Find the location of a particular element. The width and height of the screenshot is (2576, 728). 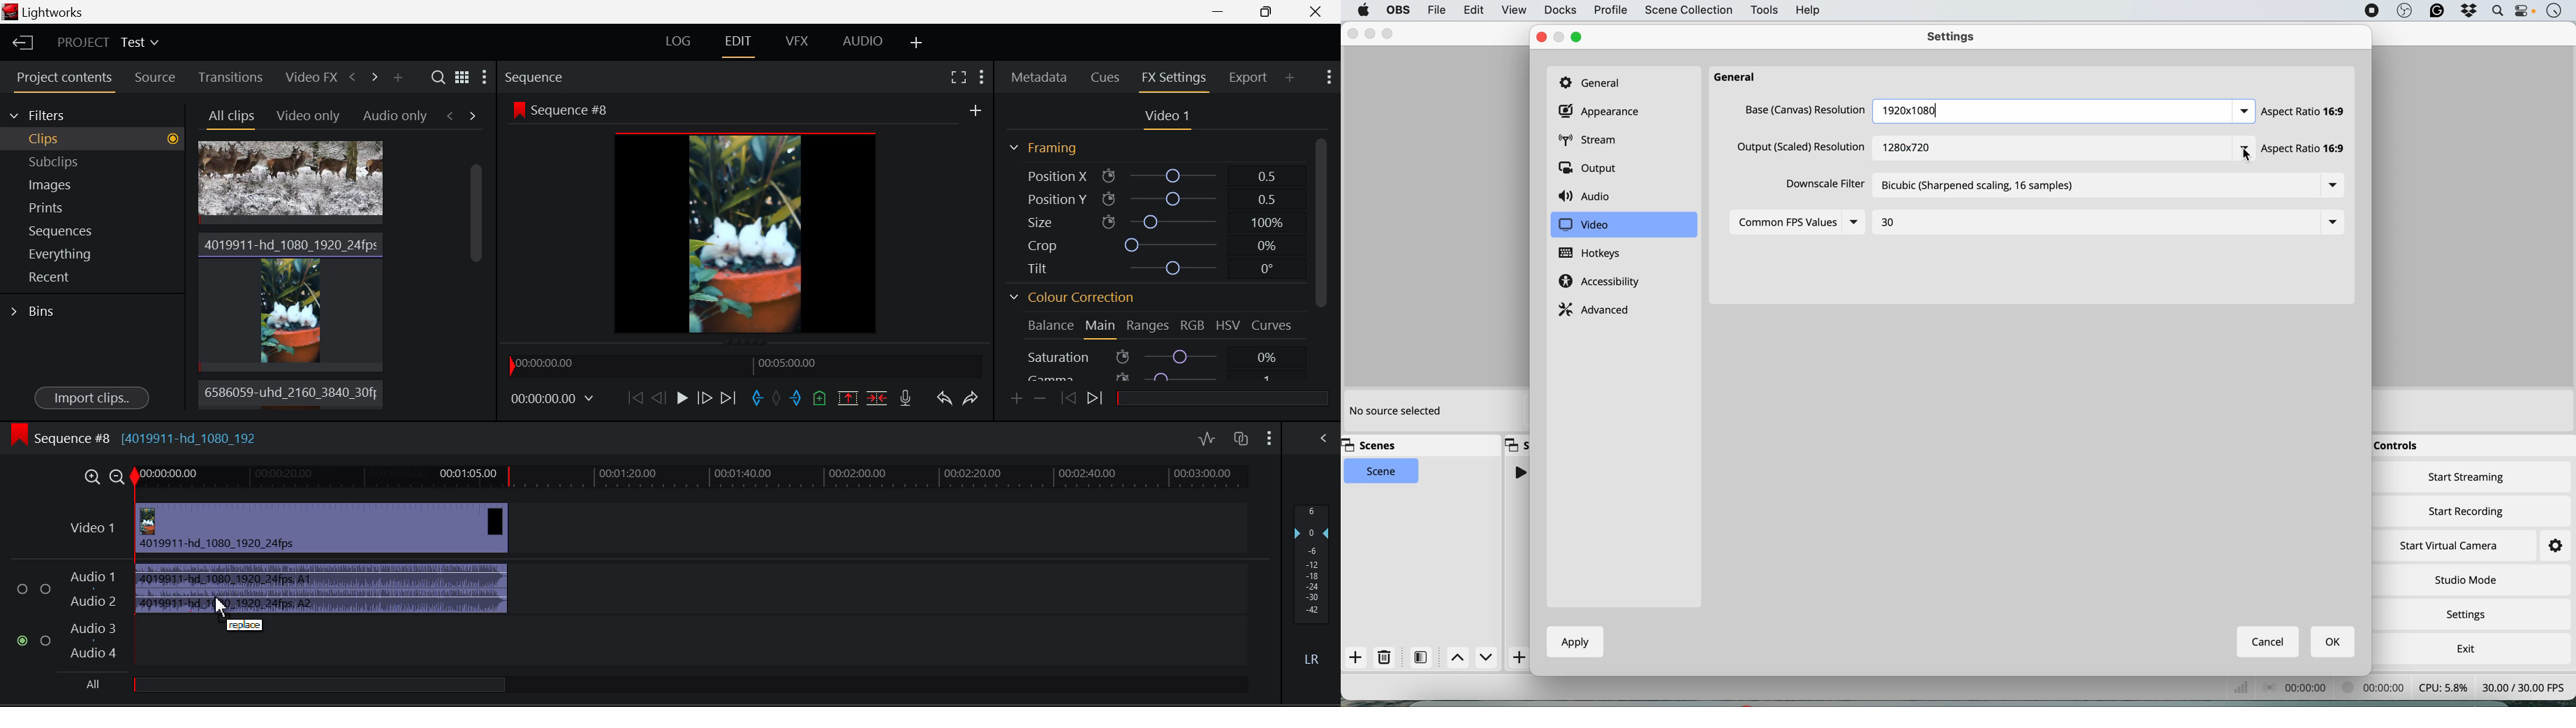

HSV is located at coordinates (1228, 323).